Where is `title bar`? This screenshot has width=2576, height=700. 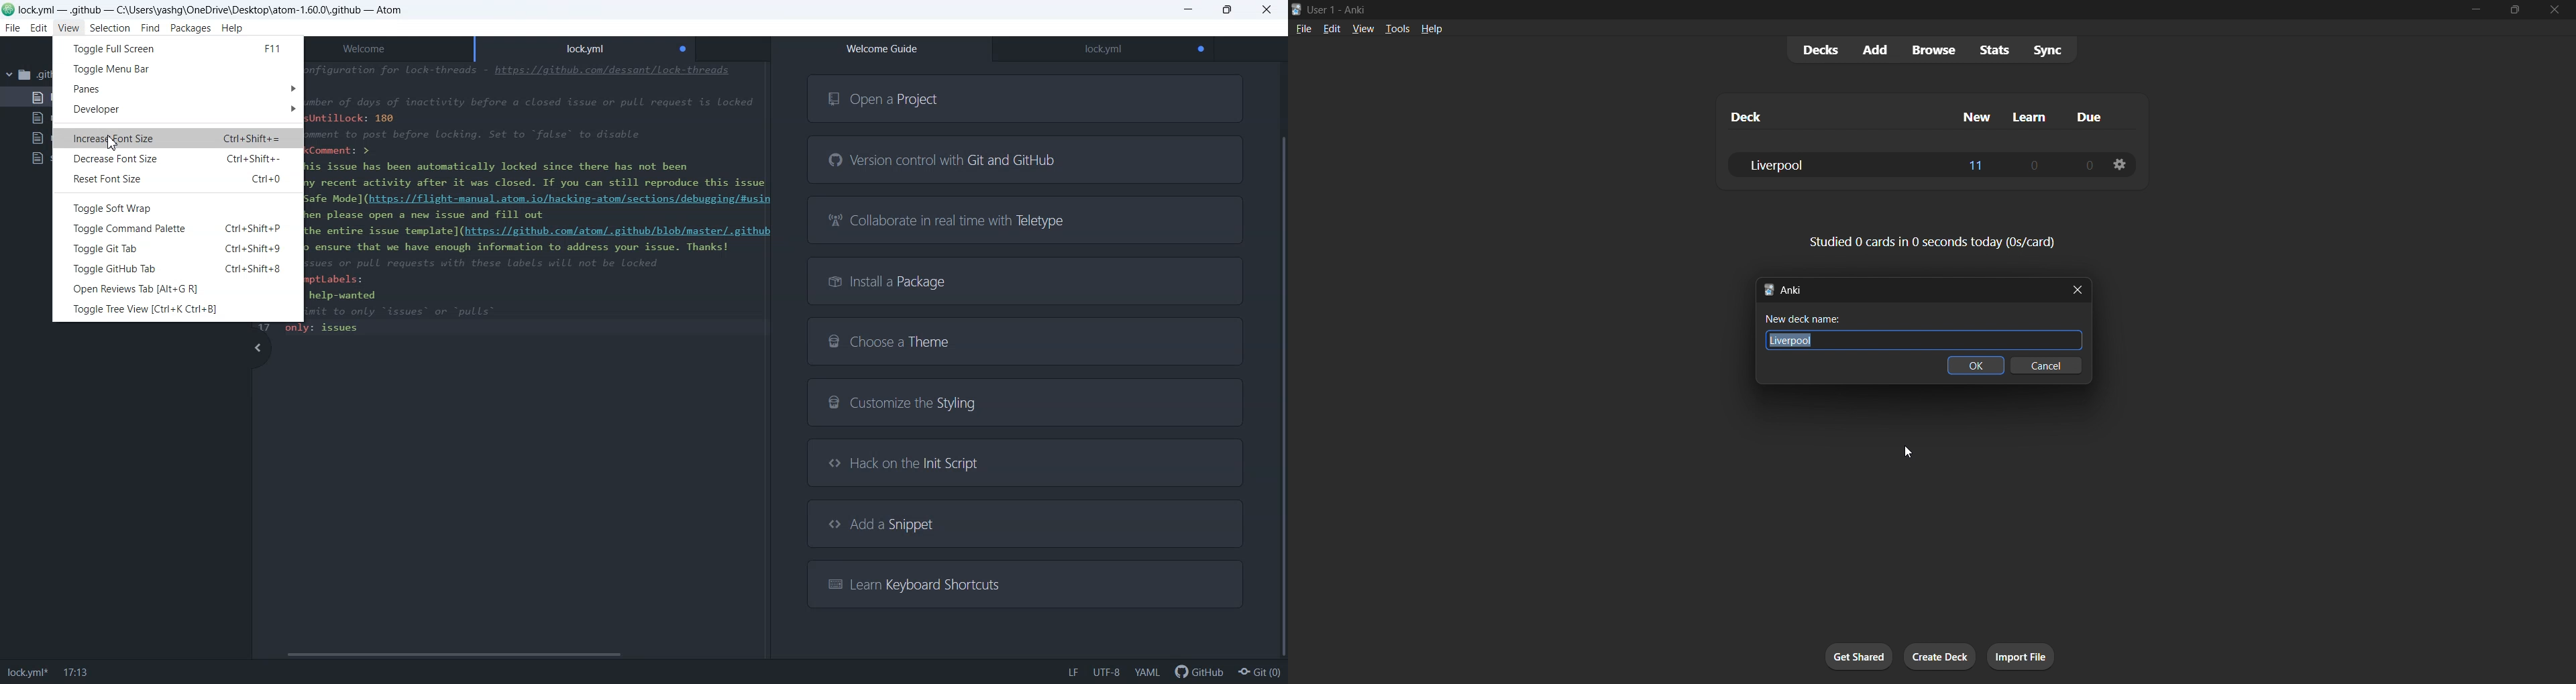 title bar is located at coordinates (1843, 11).